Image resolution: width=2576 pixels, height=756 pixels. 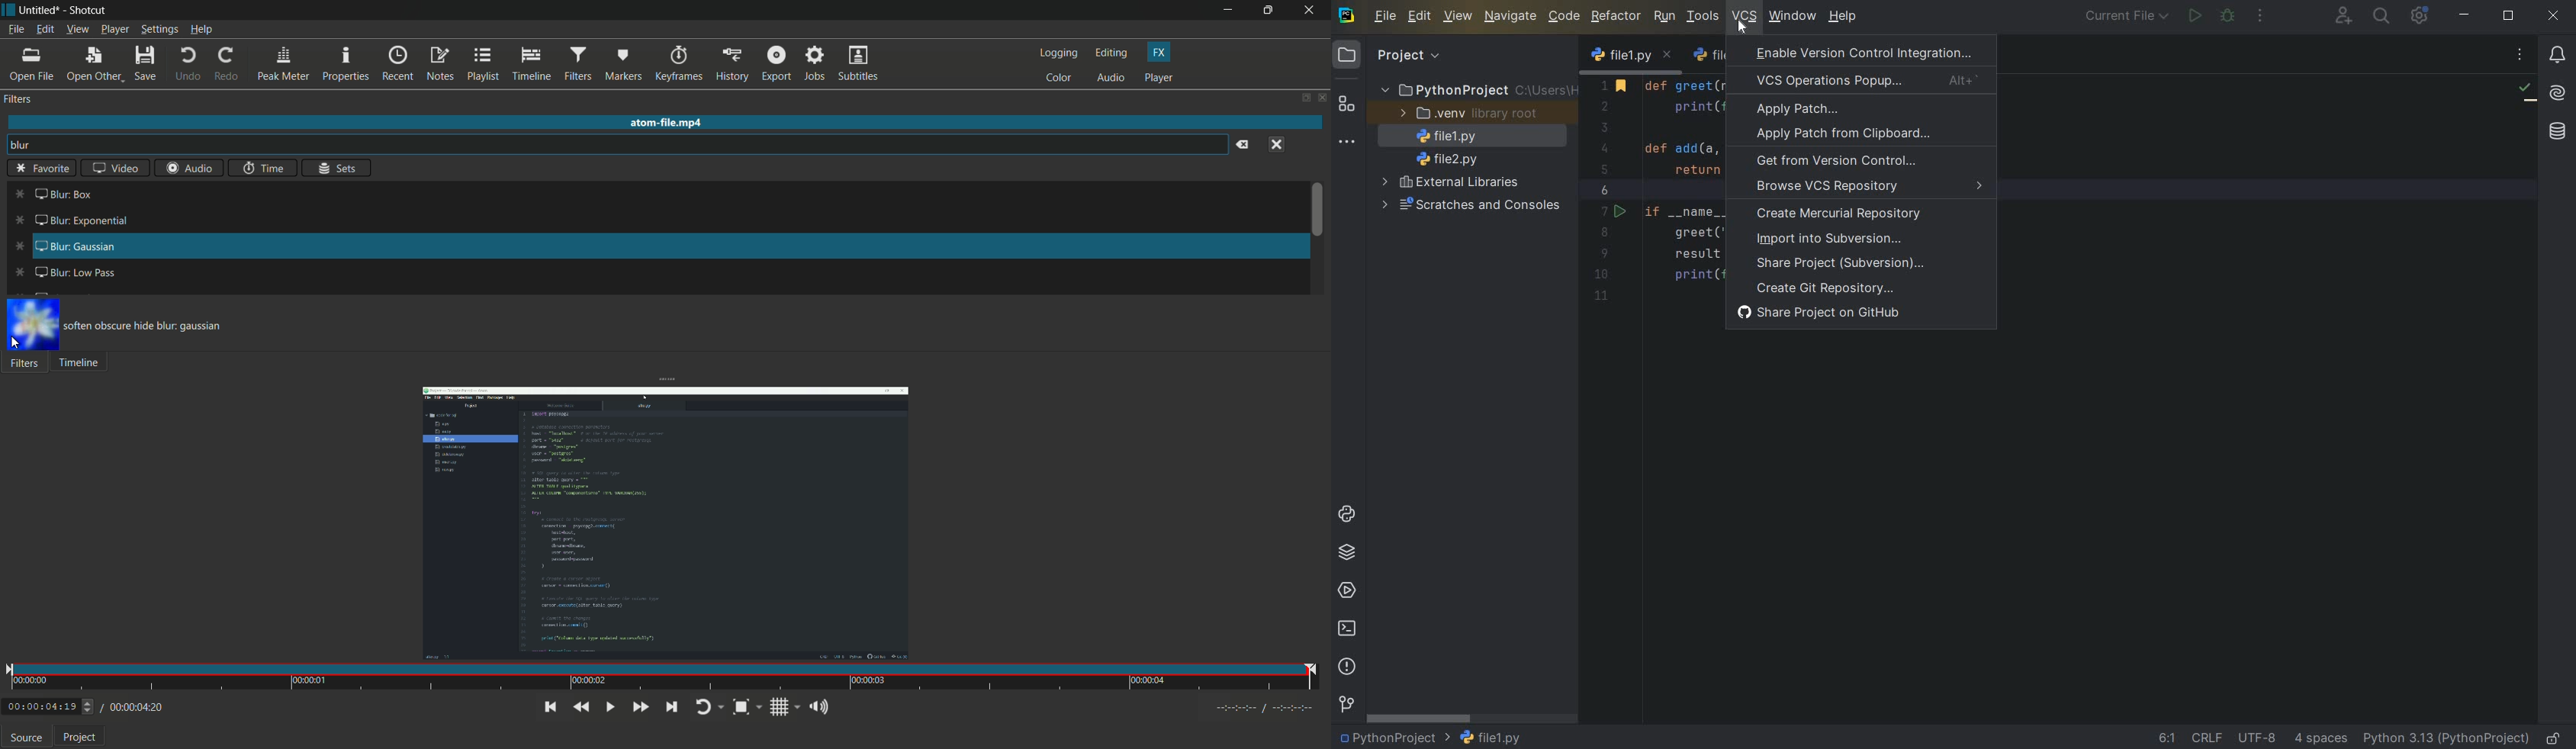 I want to click on Version control, so click(x=1346, y=704).